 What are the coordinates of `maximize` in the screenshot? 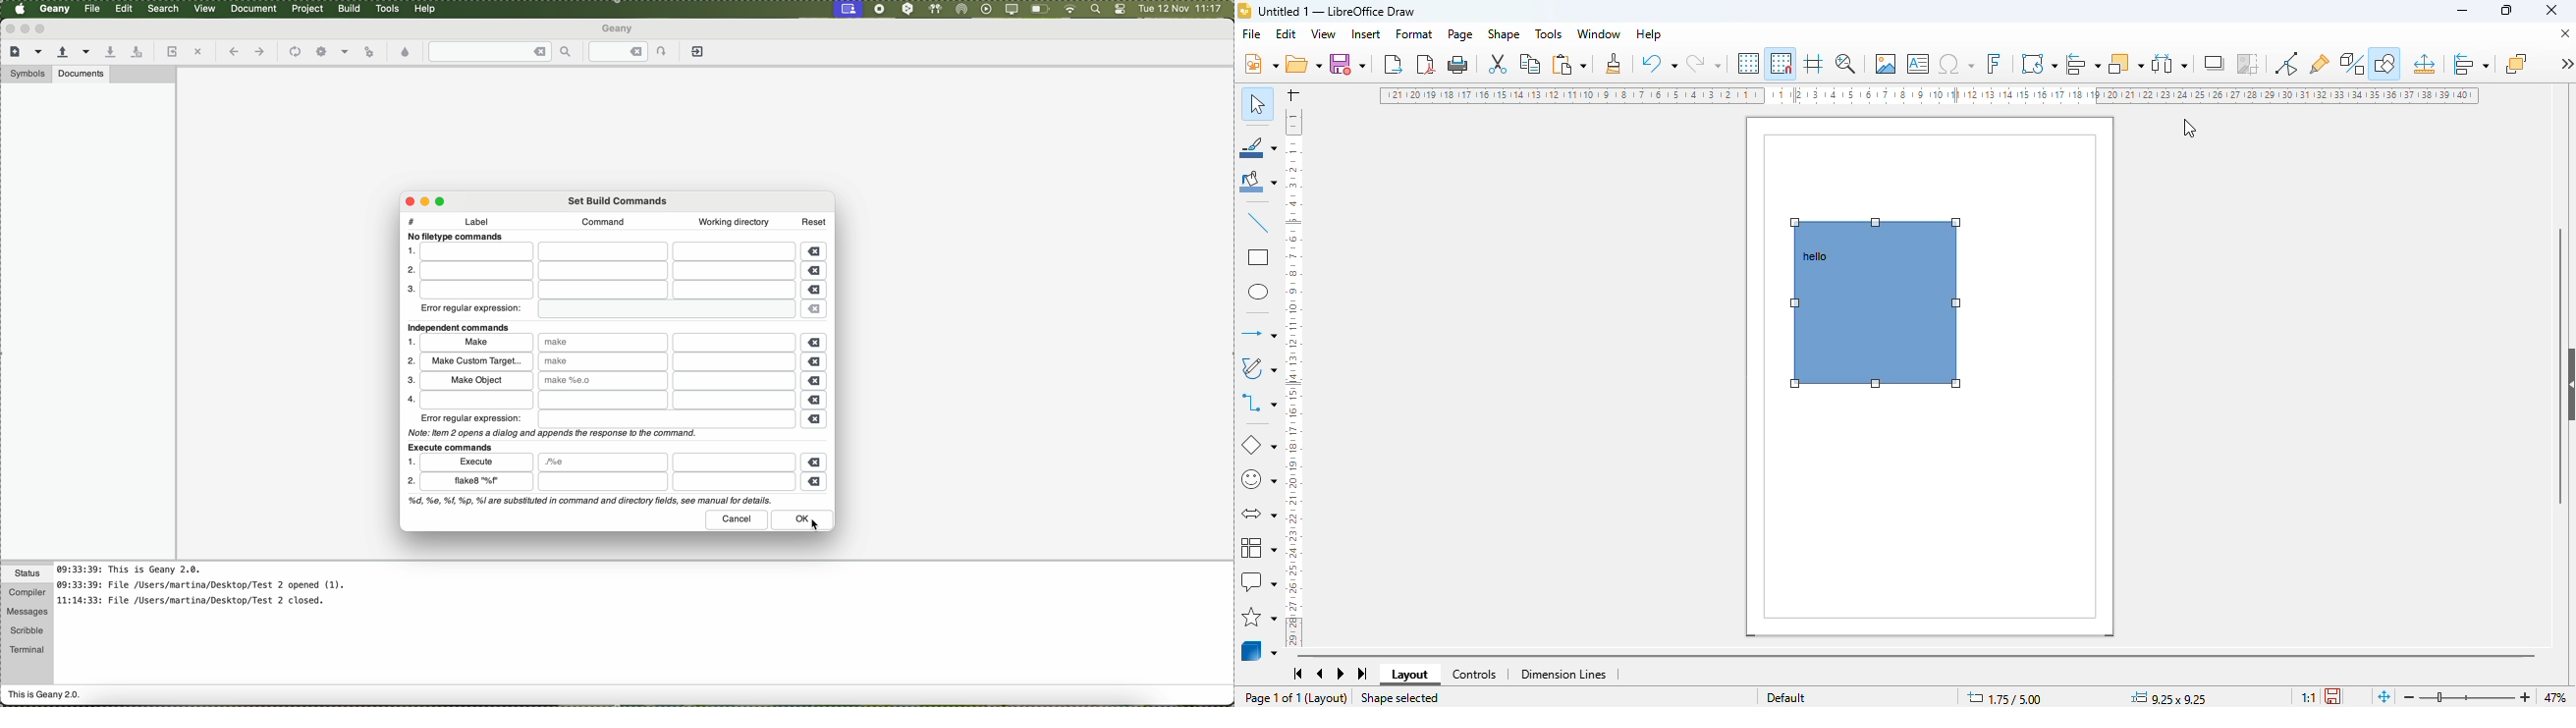 It's located at (42, 29).